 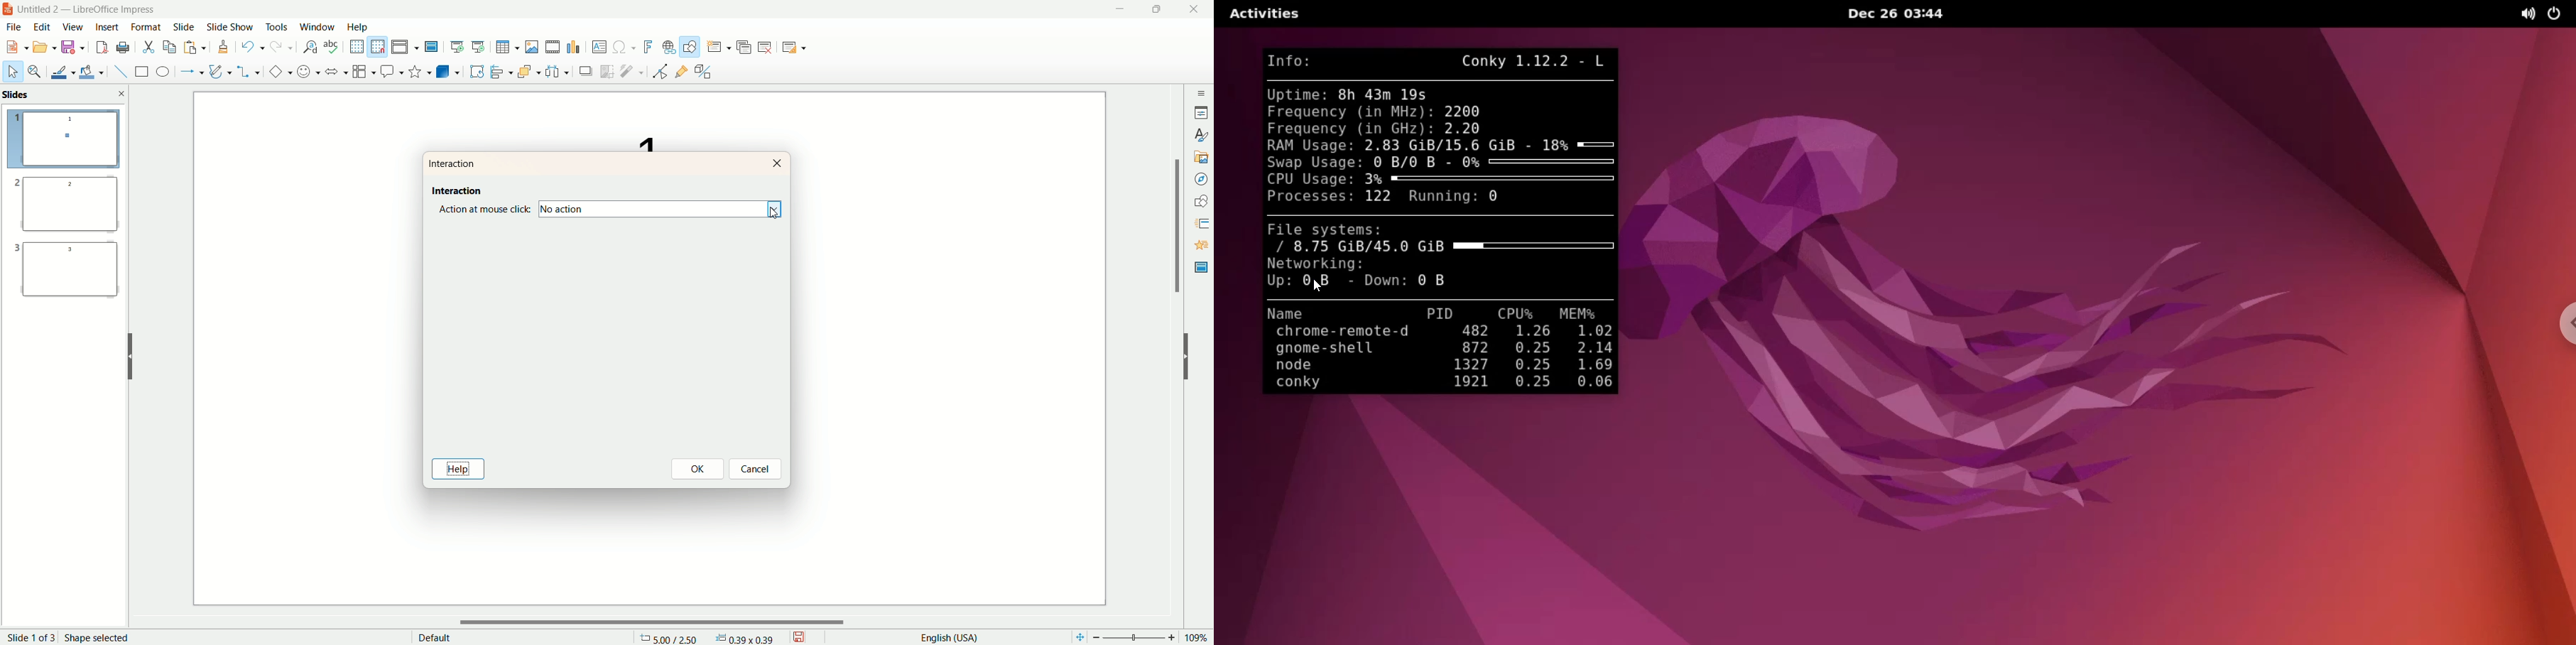 What do you see at coordinates (1156, 11) in the screenshot?
I see `maximize` at bounding box center [1156, 11].